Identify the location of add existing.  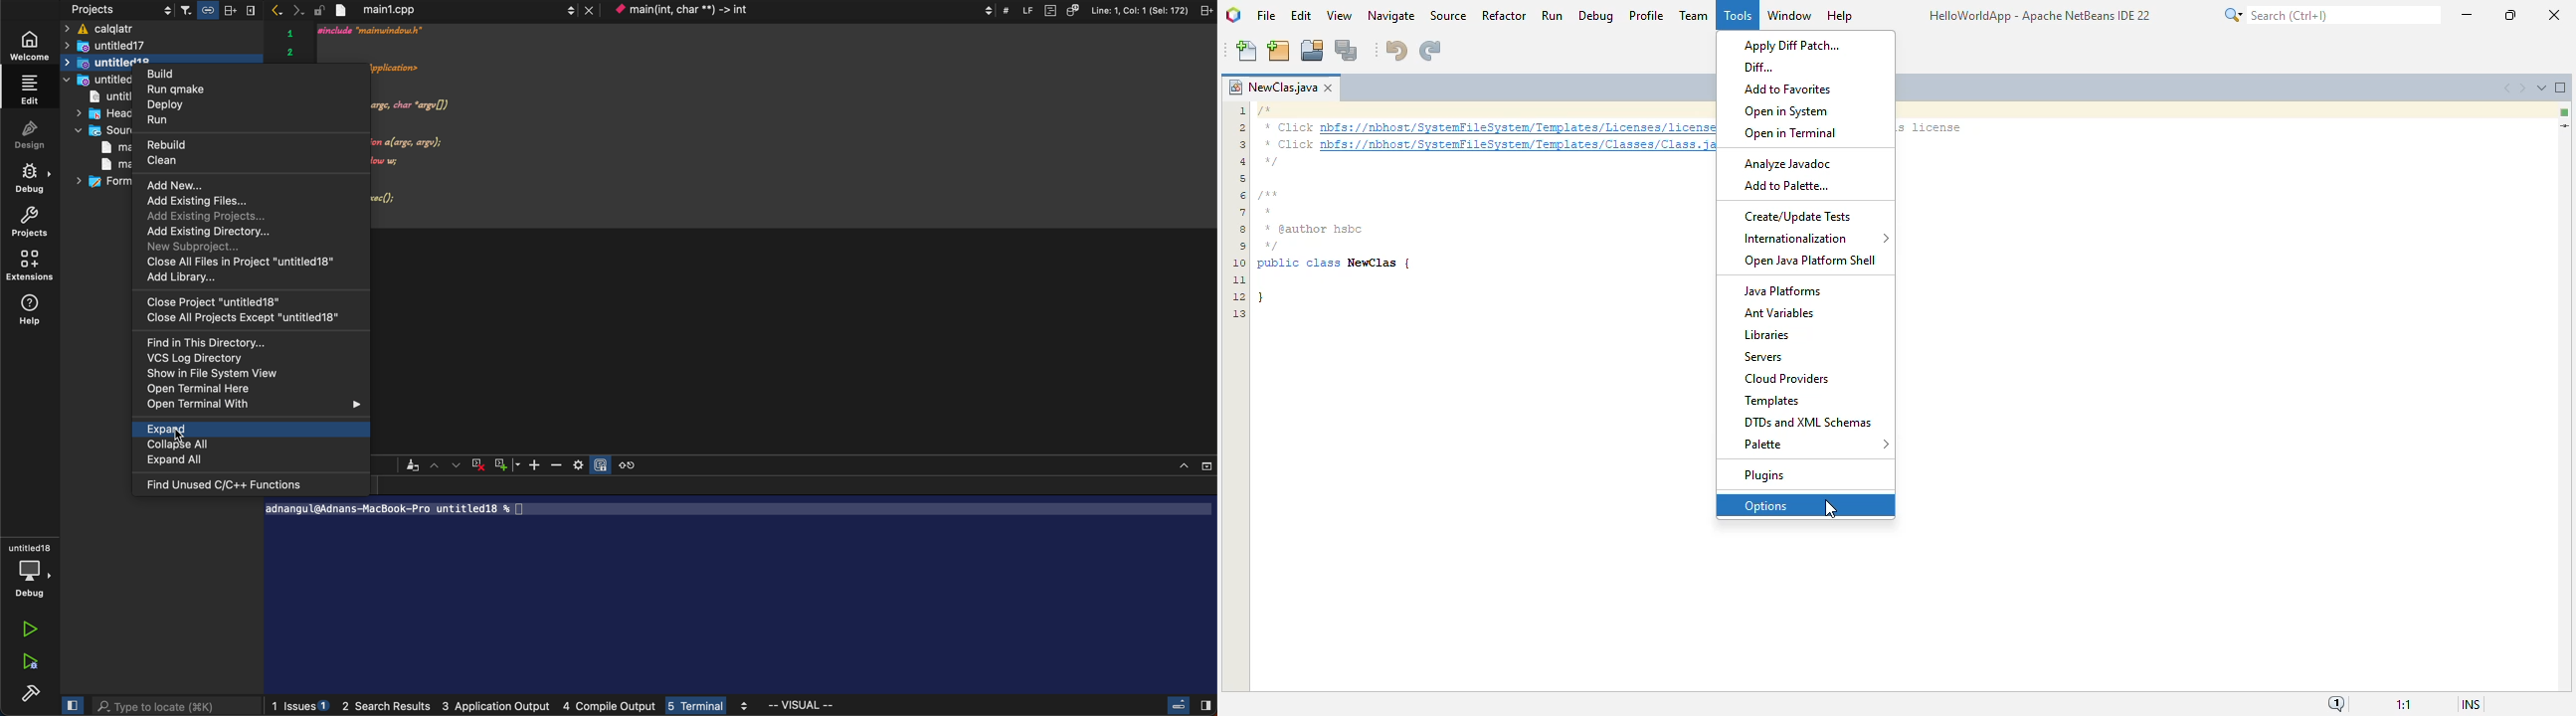
(211, 201).